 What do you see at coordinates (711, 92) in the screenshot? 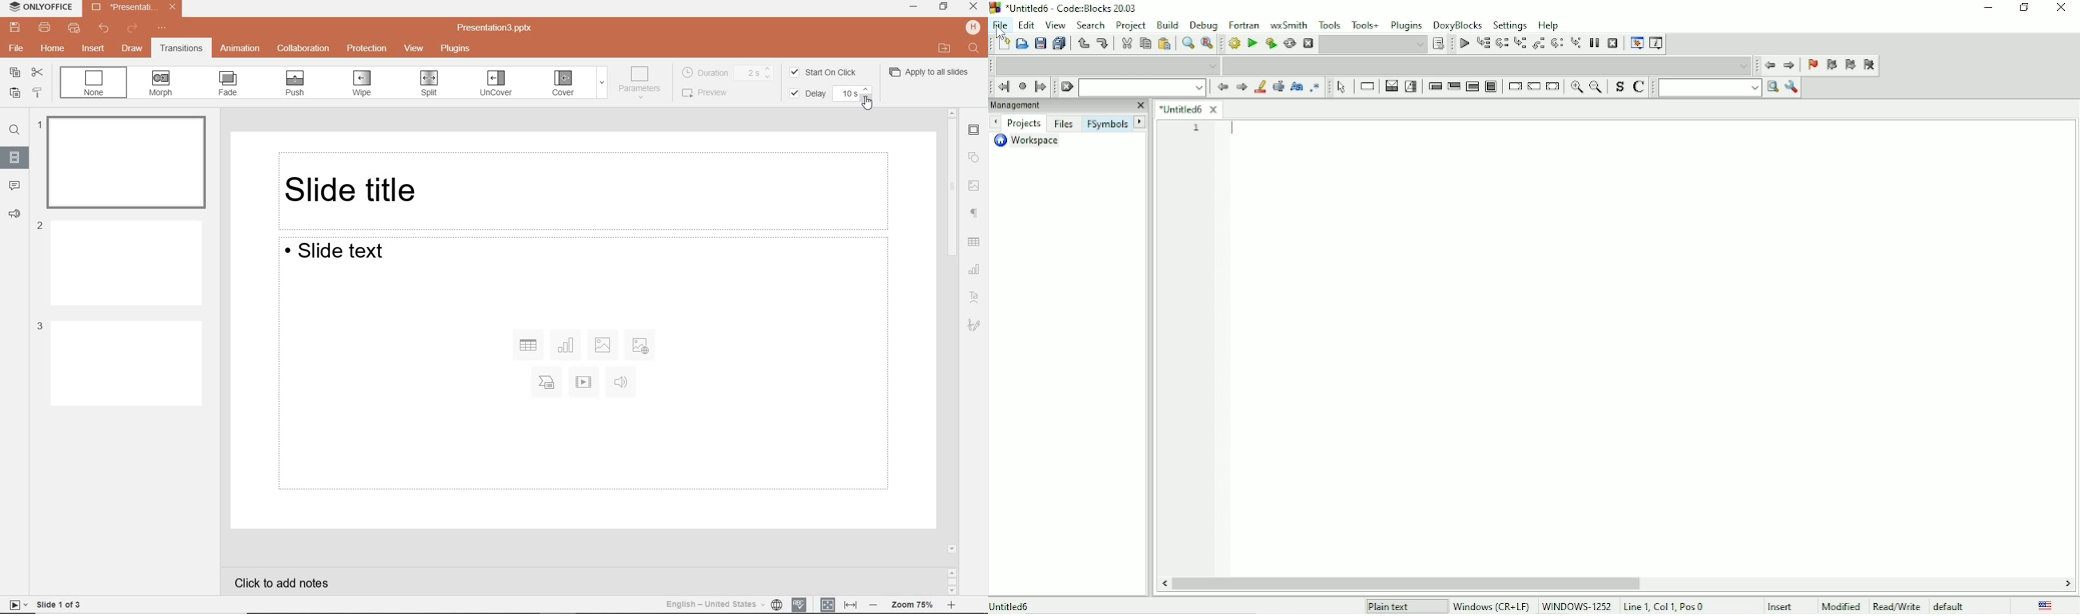
I see `PREVIEW` at bounding box center [711, 92].